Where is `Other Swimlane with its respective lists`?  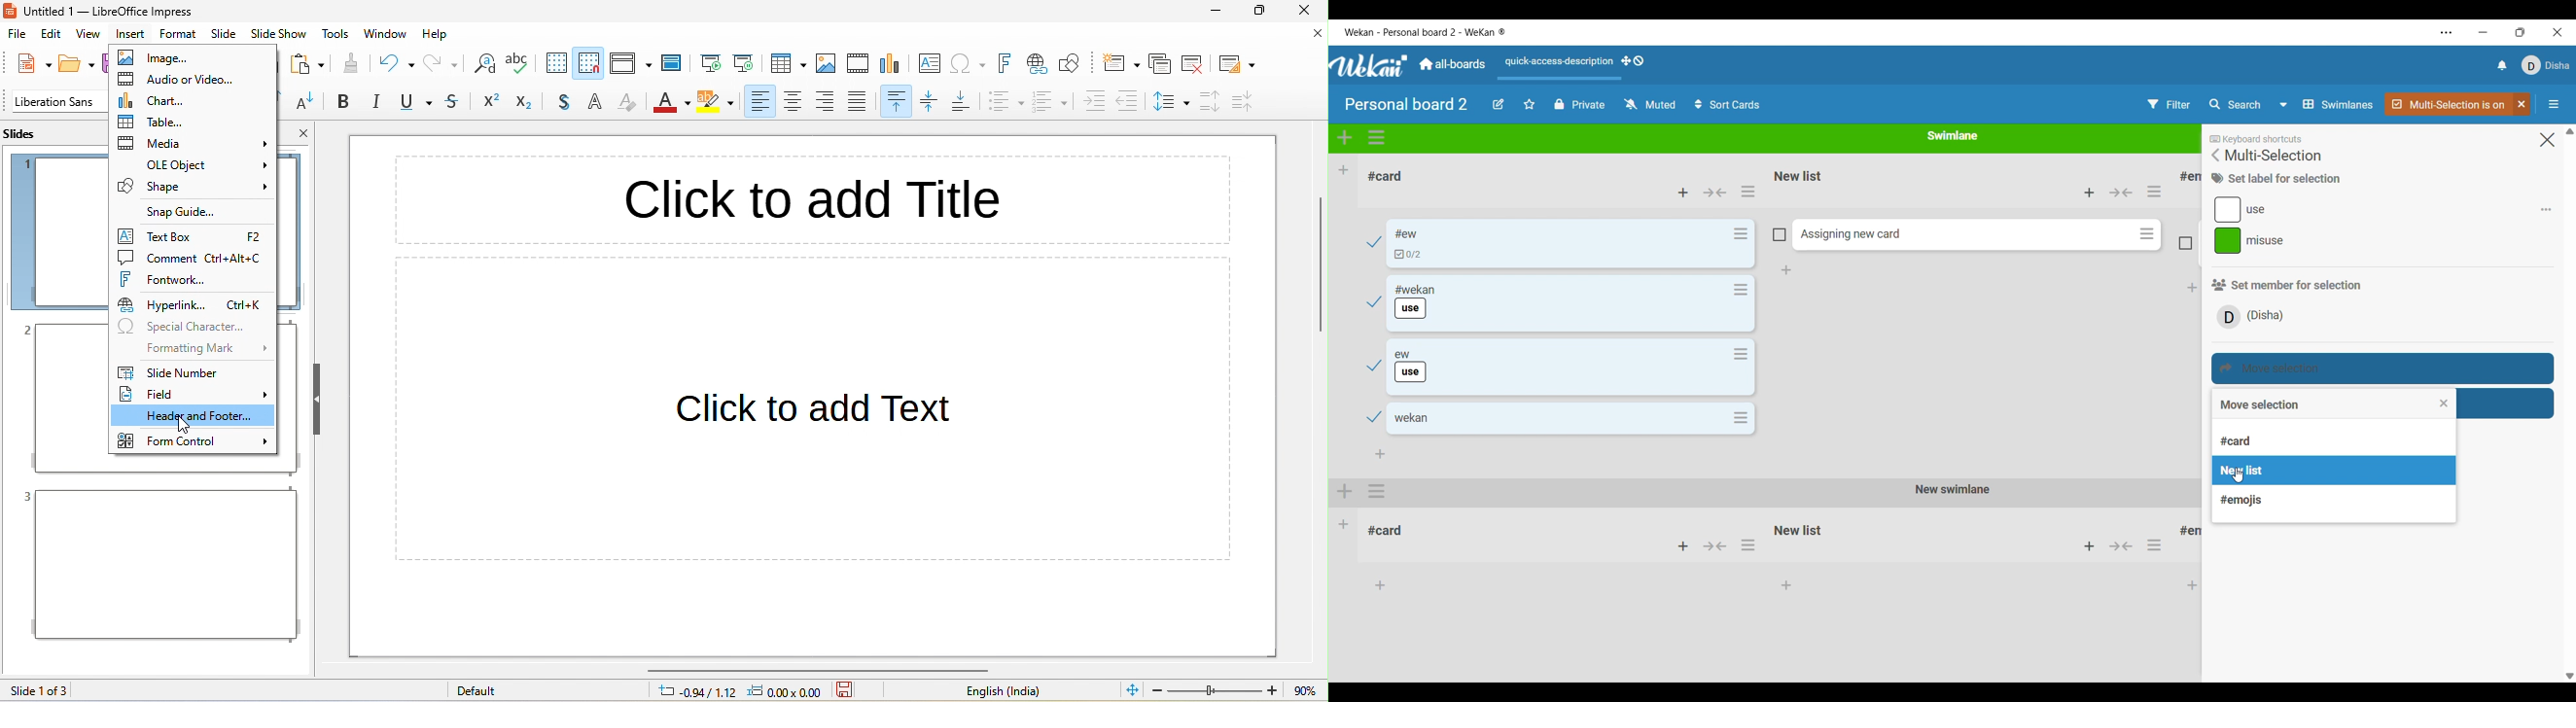
Other Swimlane with its respective lists is located at coordinates (1762, 538).